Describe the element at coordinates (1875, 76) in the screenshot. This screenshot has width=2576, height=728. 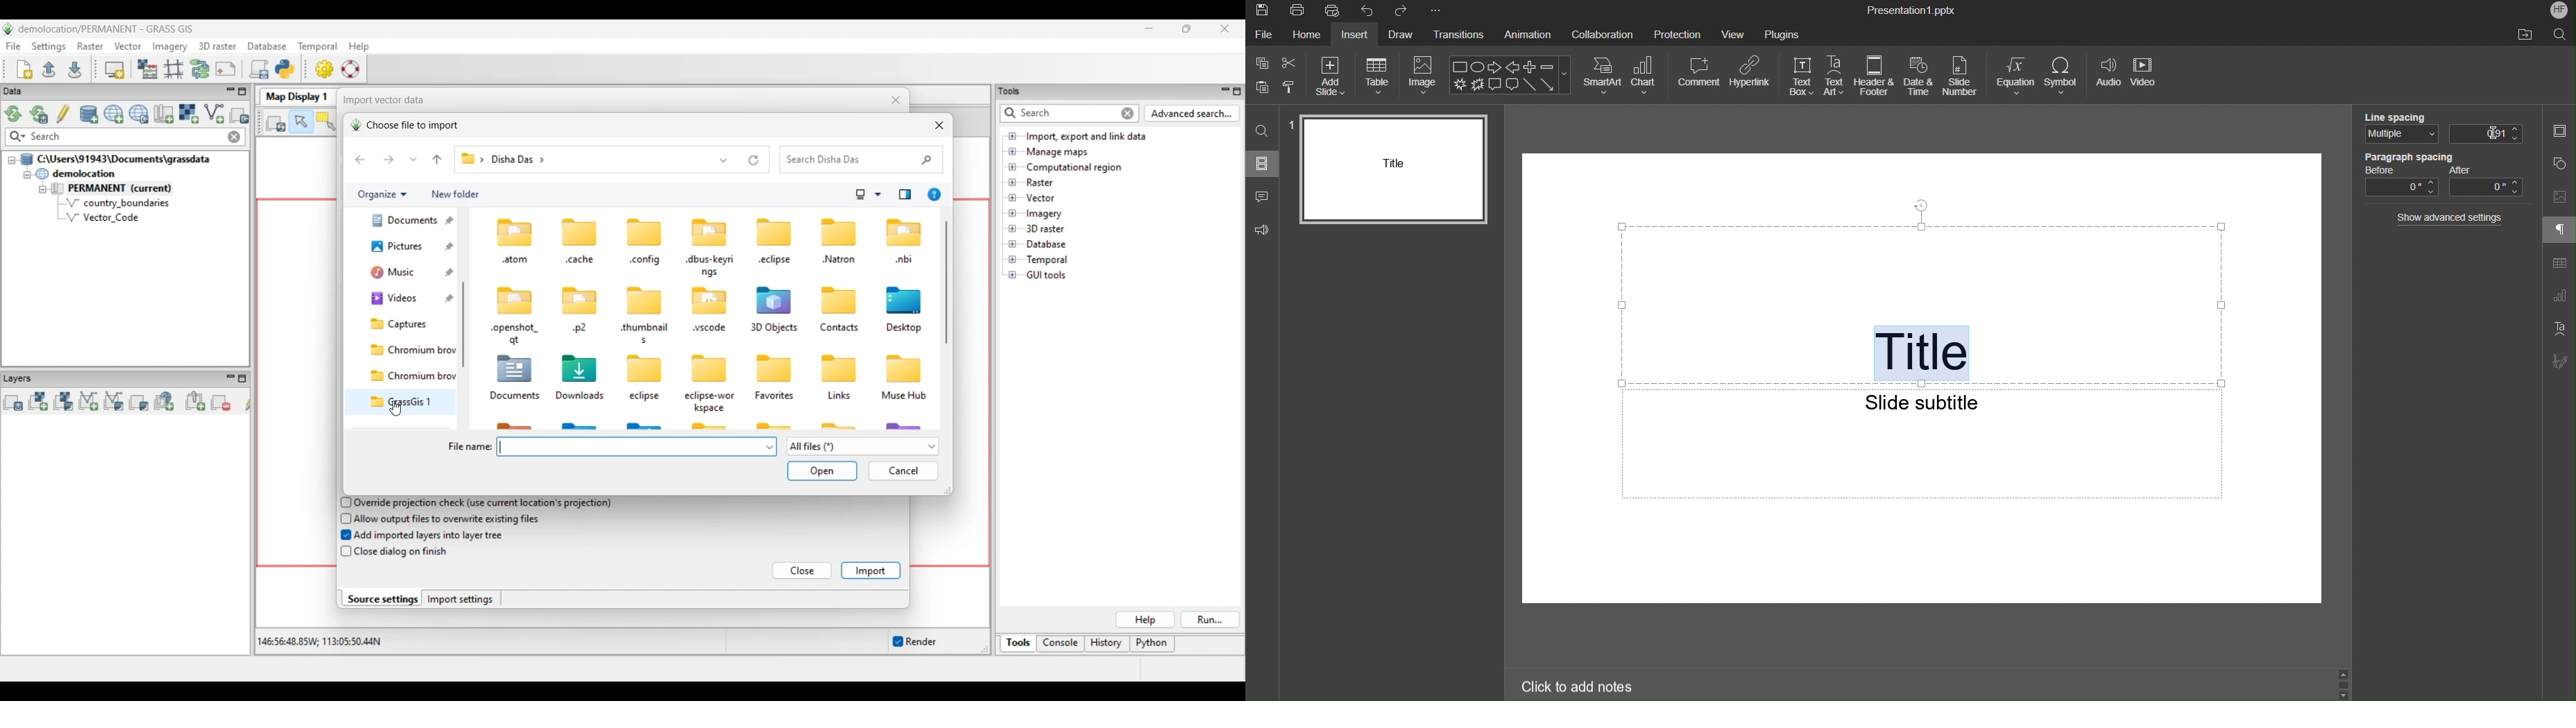
I see `Header & Footer` at that location.